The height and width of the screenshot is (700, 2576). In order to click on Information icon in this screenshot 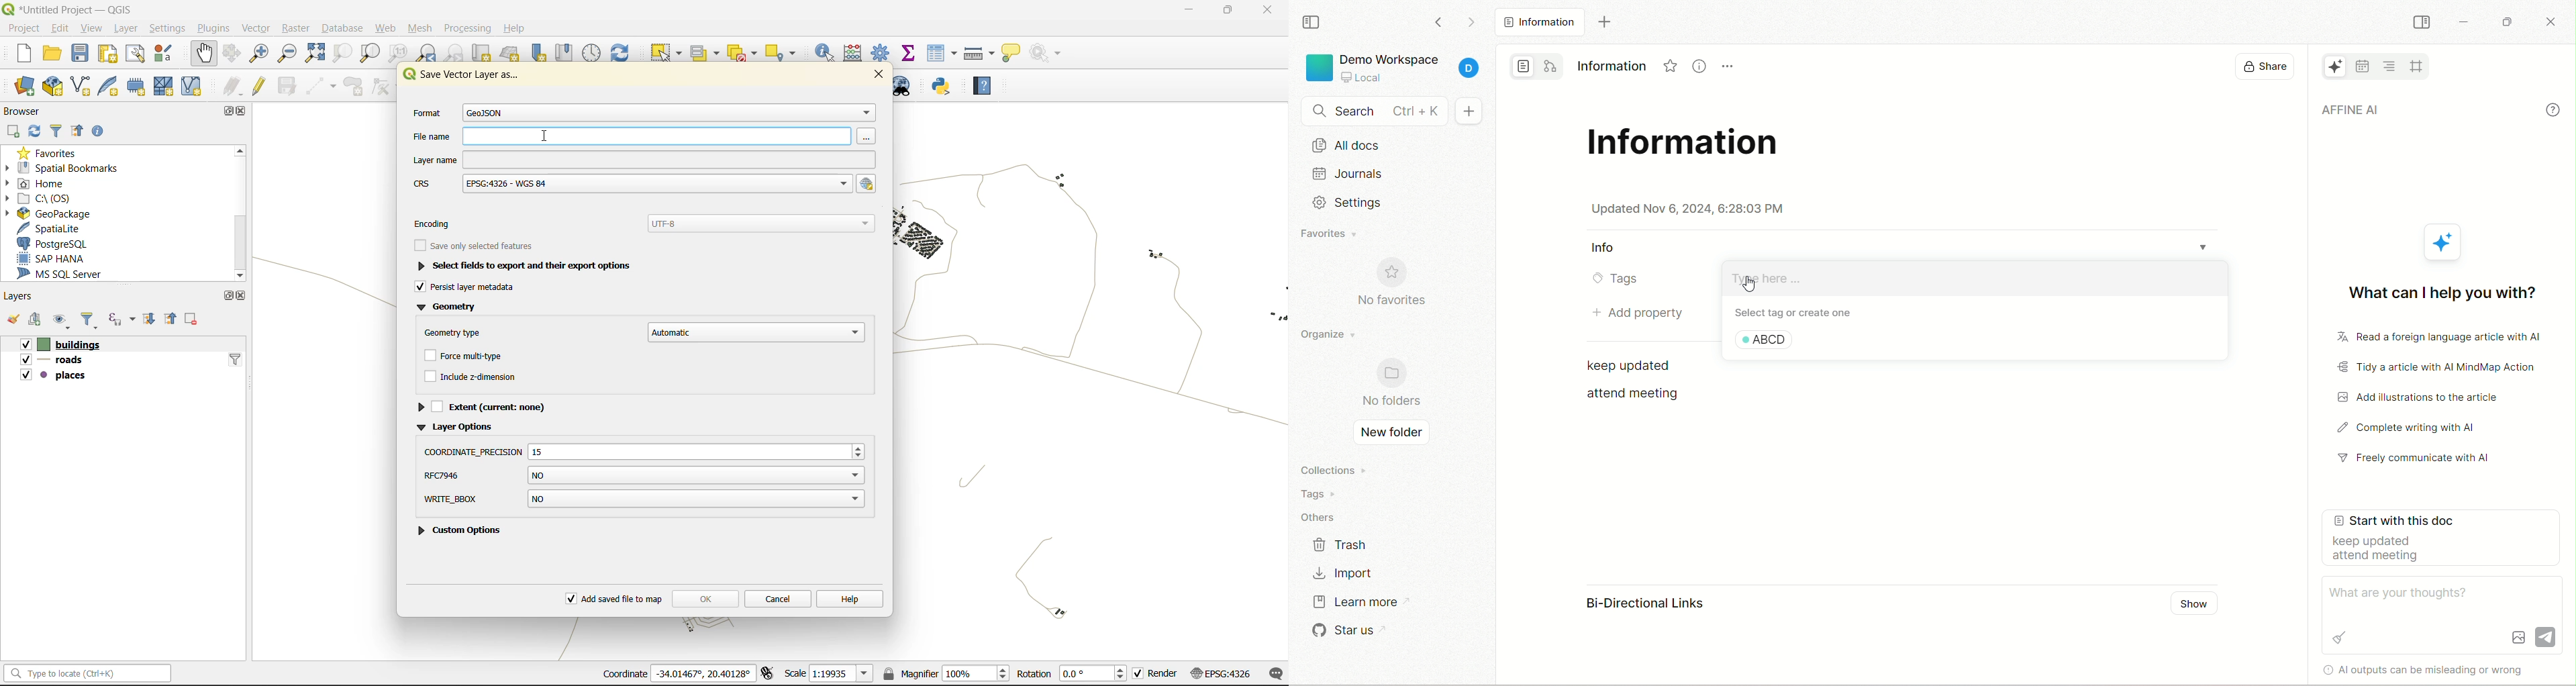, I will do `click(1697, 67)`.